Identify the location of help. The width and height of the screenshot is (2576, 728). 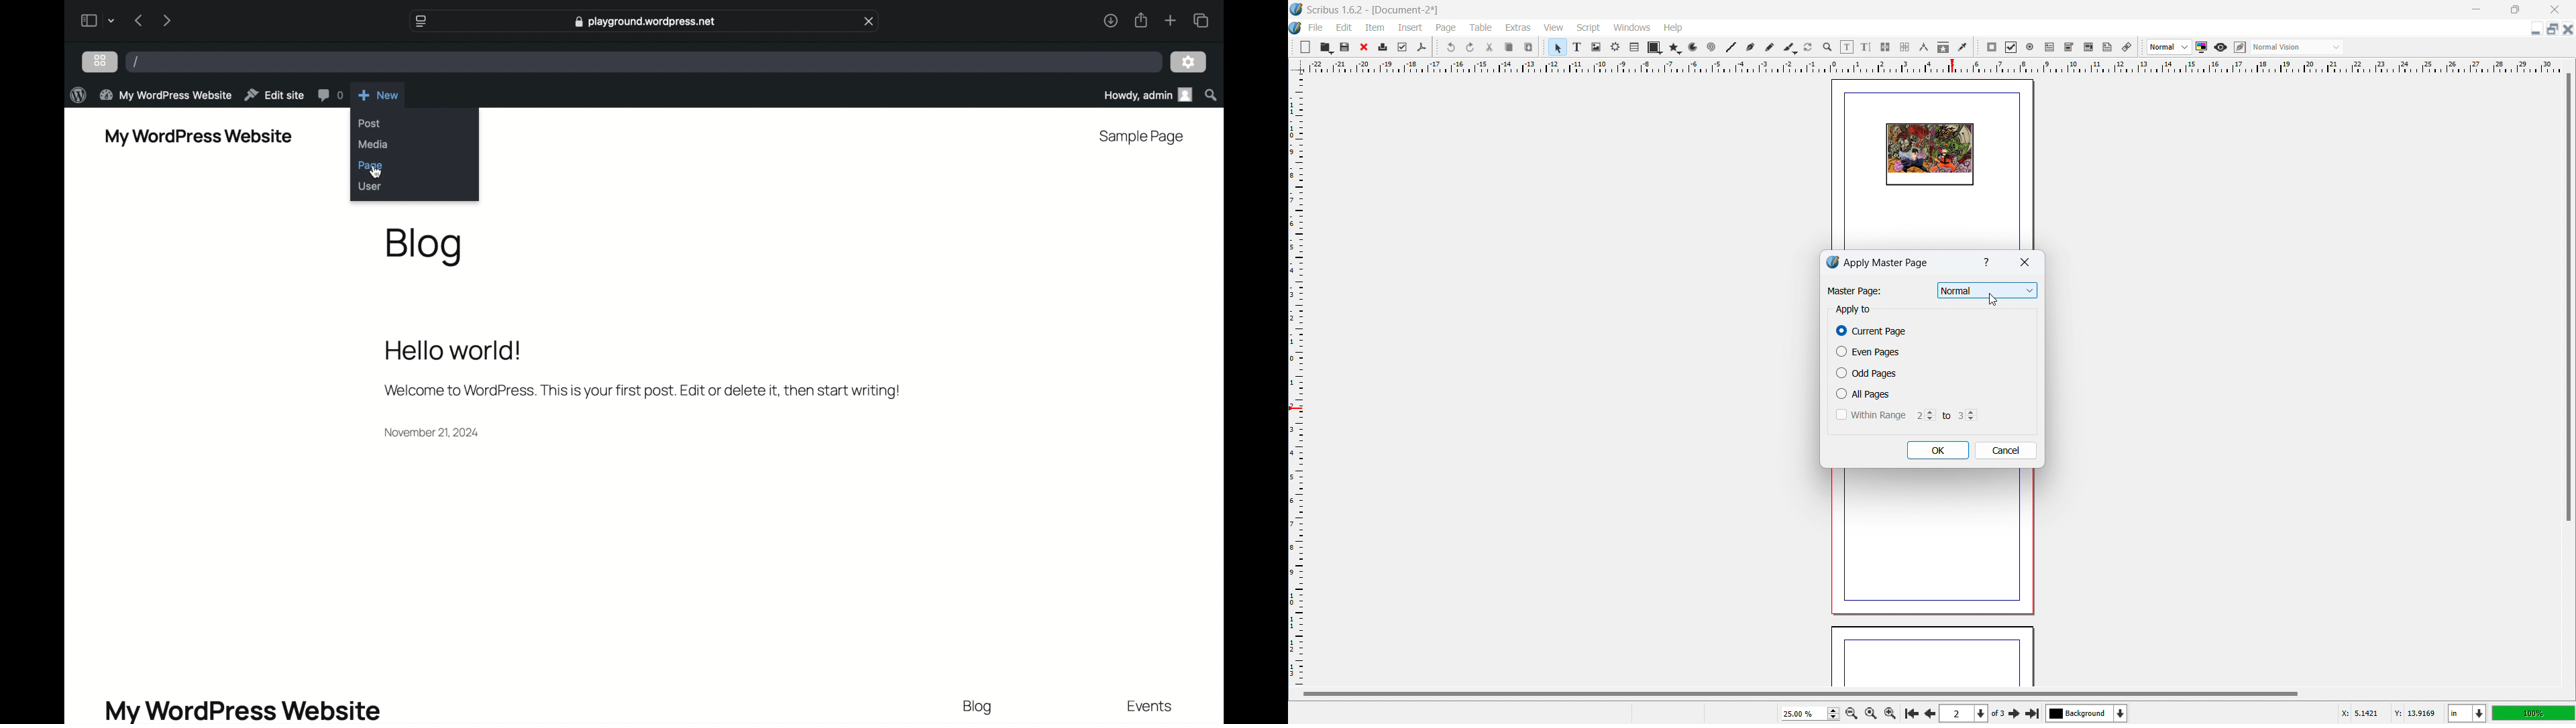
(1674, 28).